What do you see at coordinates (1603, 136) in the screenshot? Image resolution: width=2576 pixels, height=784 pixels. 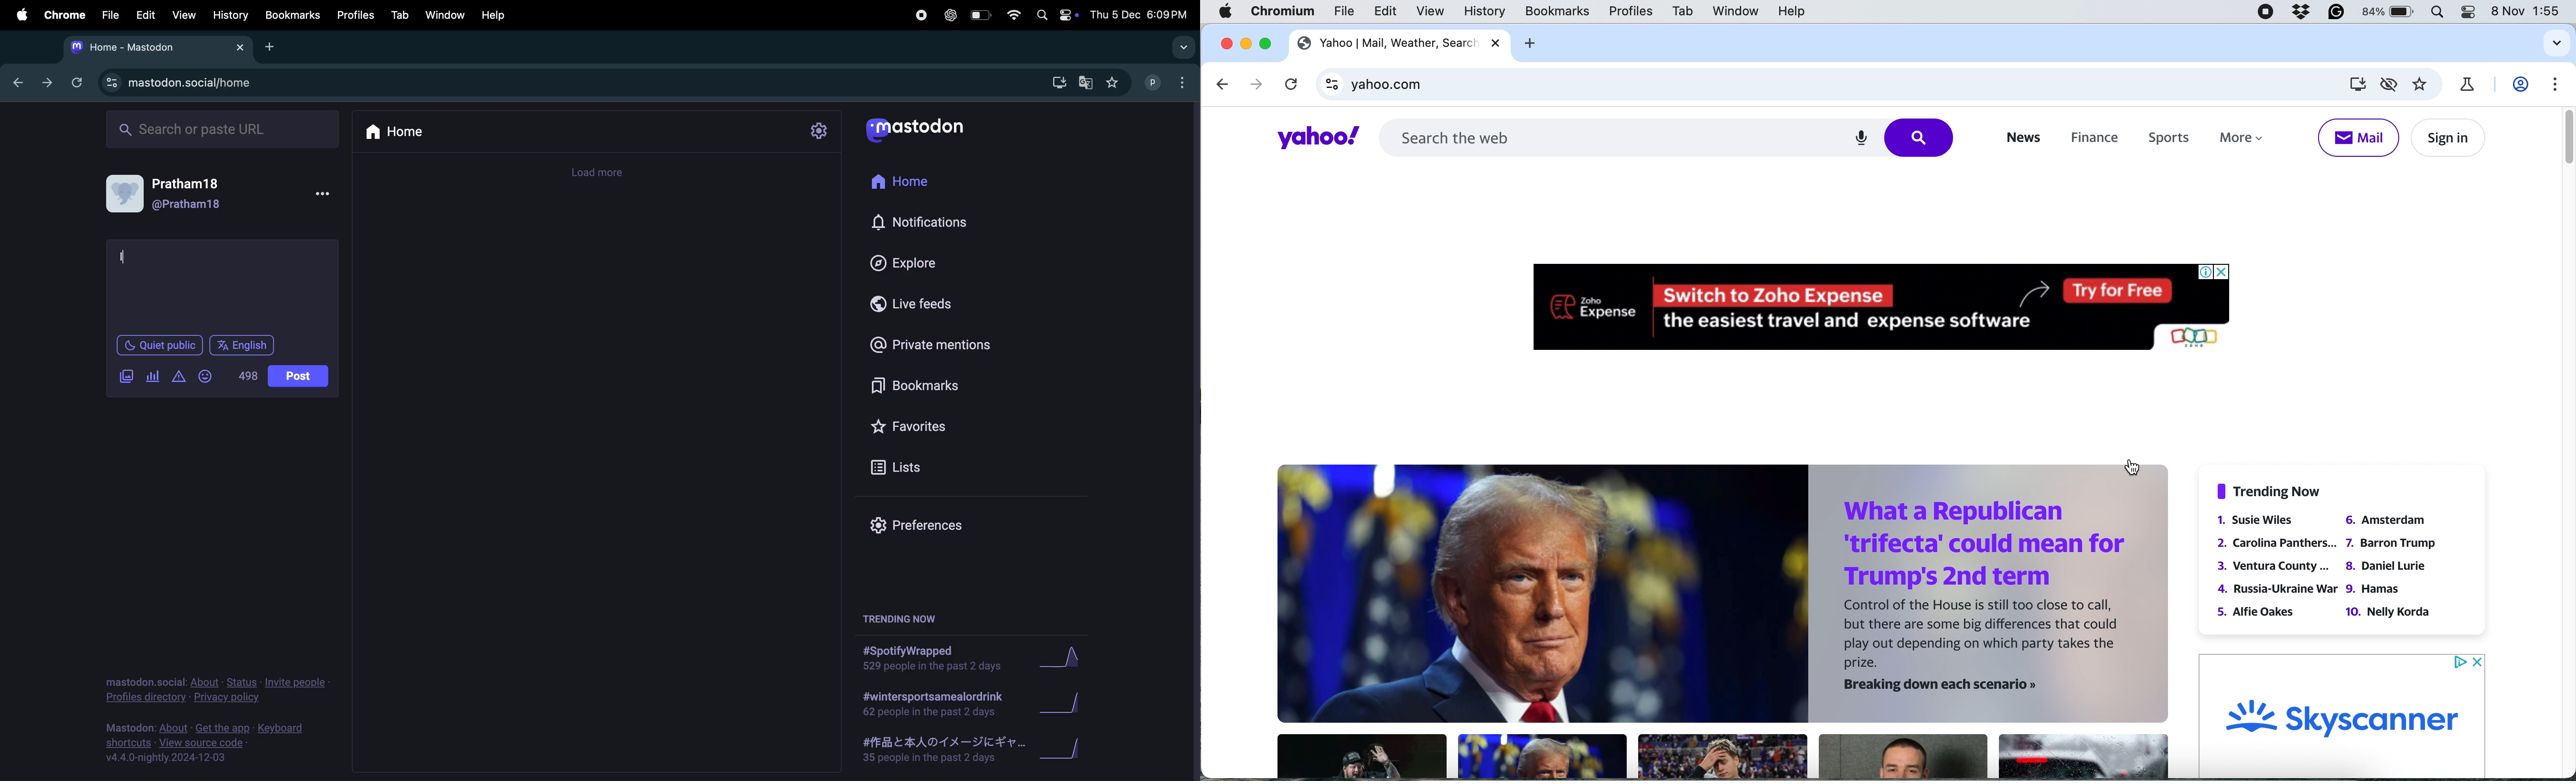 I see `search bar` at bounding box center [1603, 136].